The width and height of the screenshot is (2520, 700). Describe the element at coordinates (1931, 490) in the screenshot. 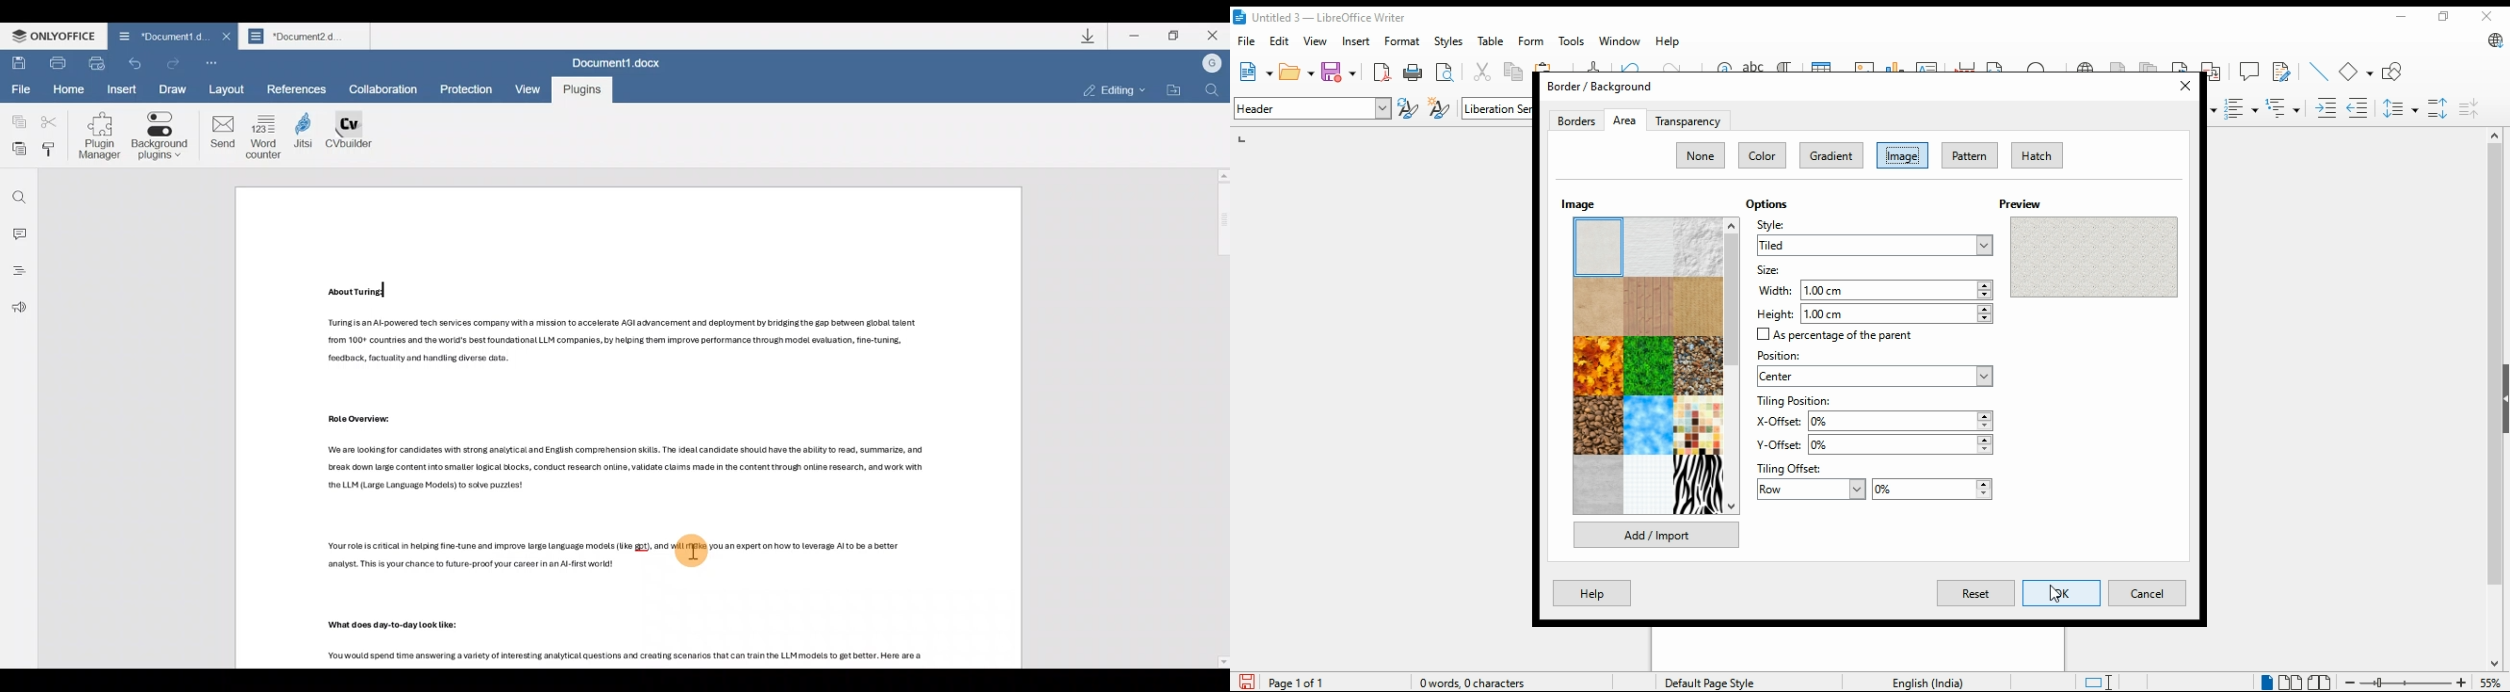

I see `percentage` at that location.